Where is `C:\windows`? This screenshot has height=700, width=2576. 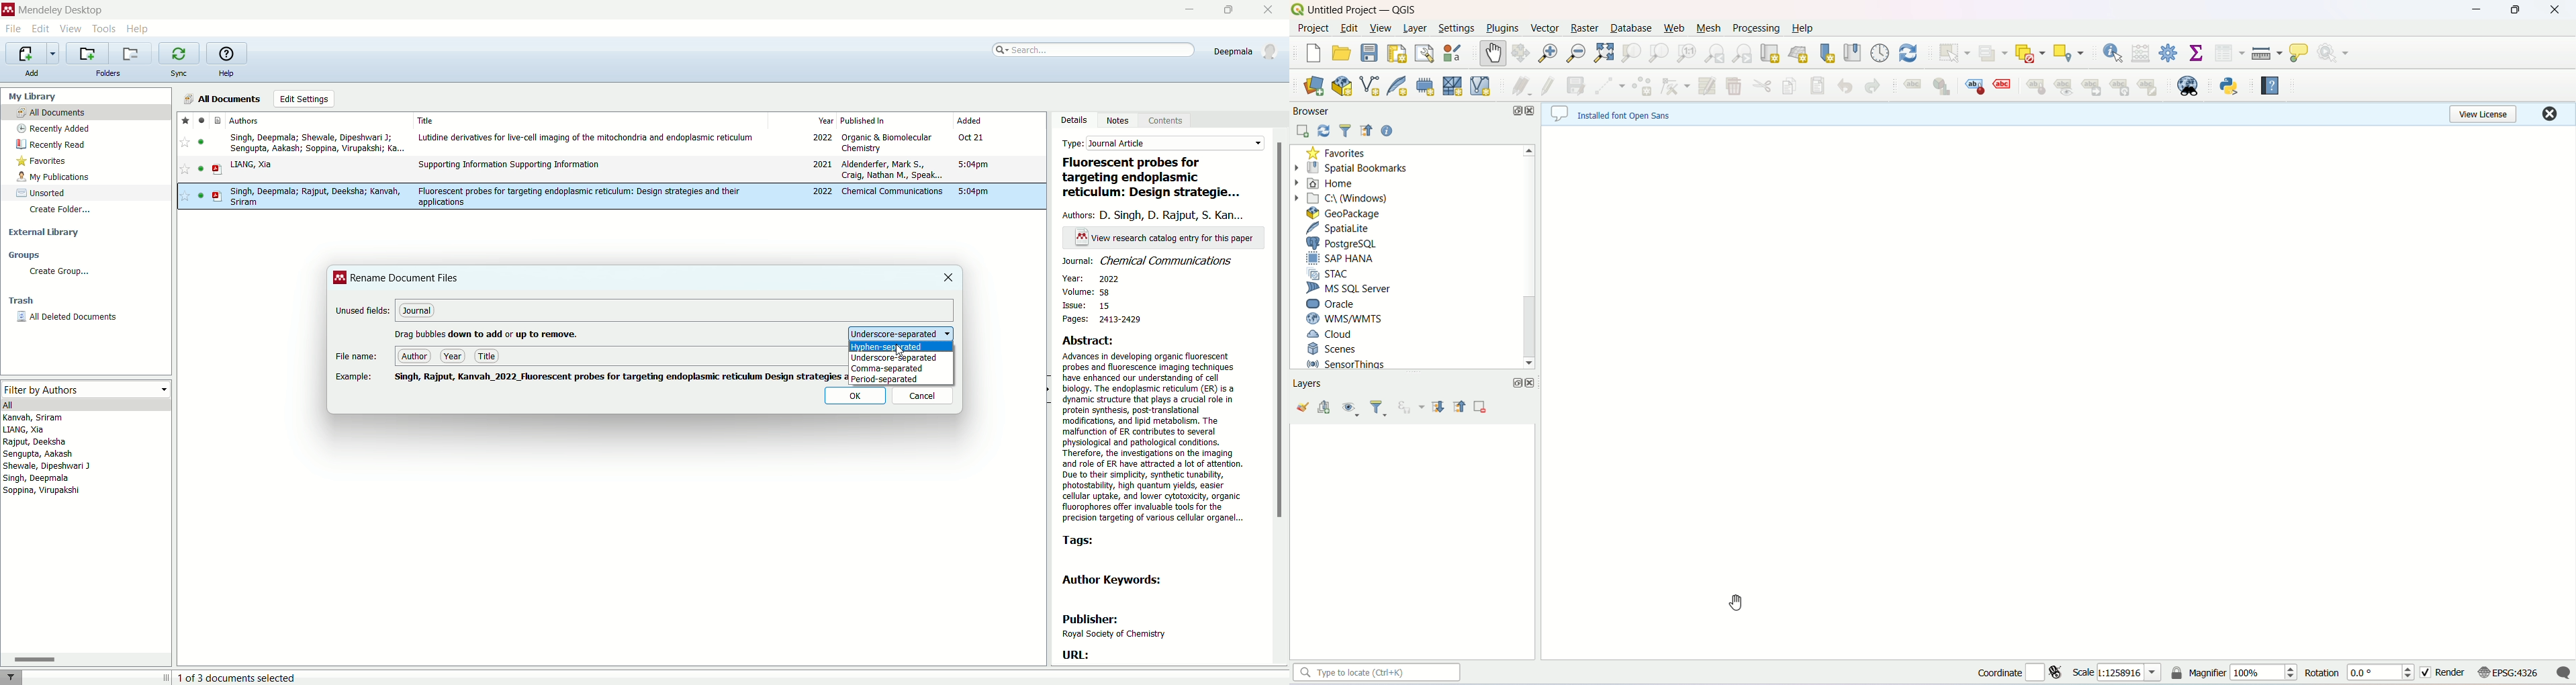
C:\windows is located at coordinates (1344, 198).